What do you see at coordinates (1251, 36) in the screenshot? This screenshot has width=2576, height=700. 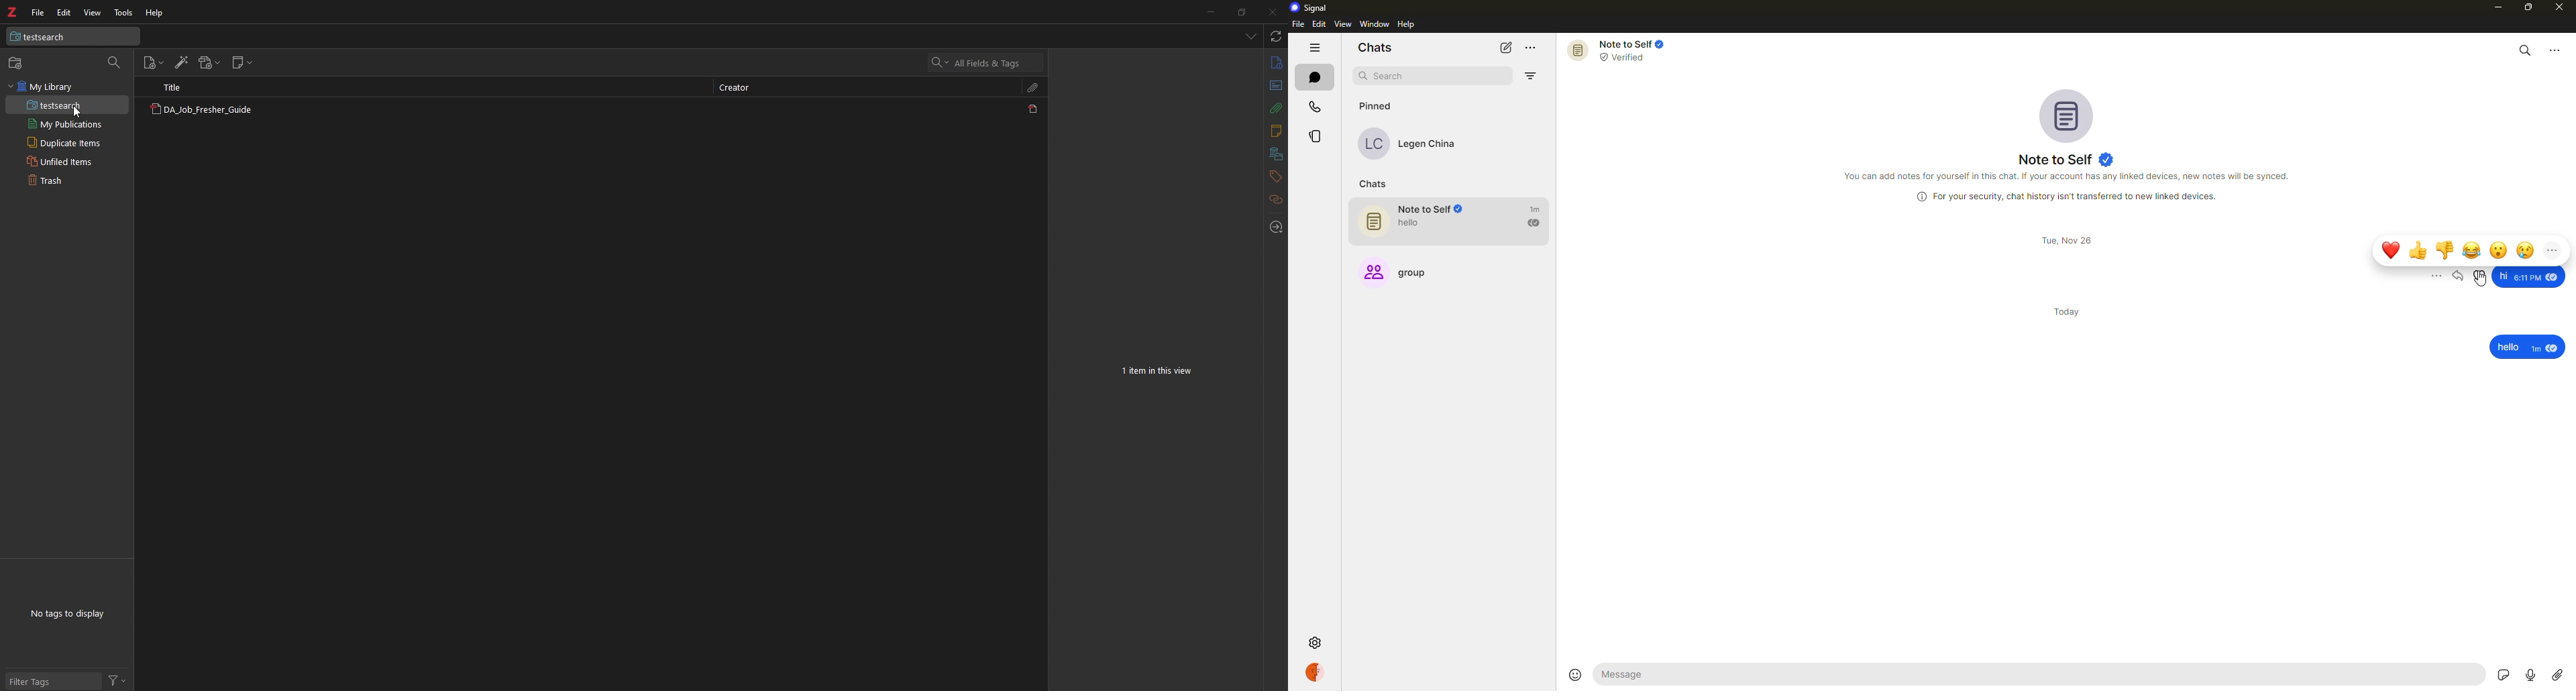 I see `list all items` at bounding box center [1251, 36].